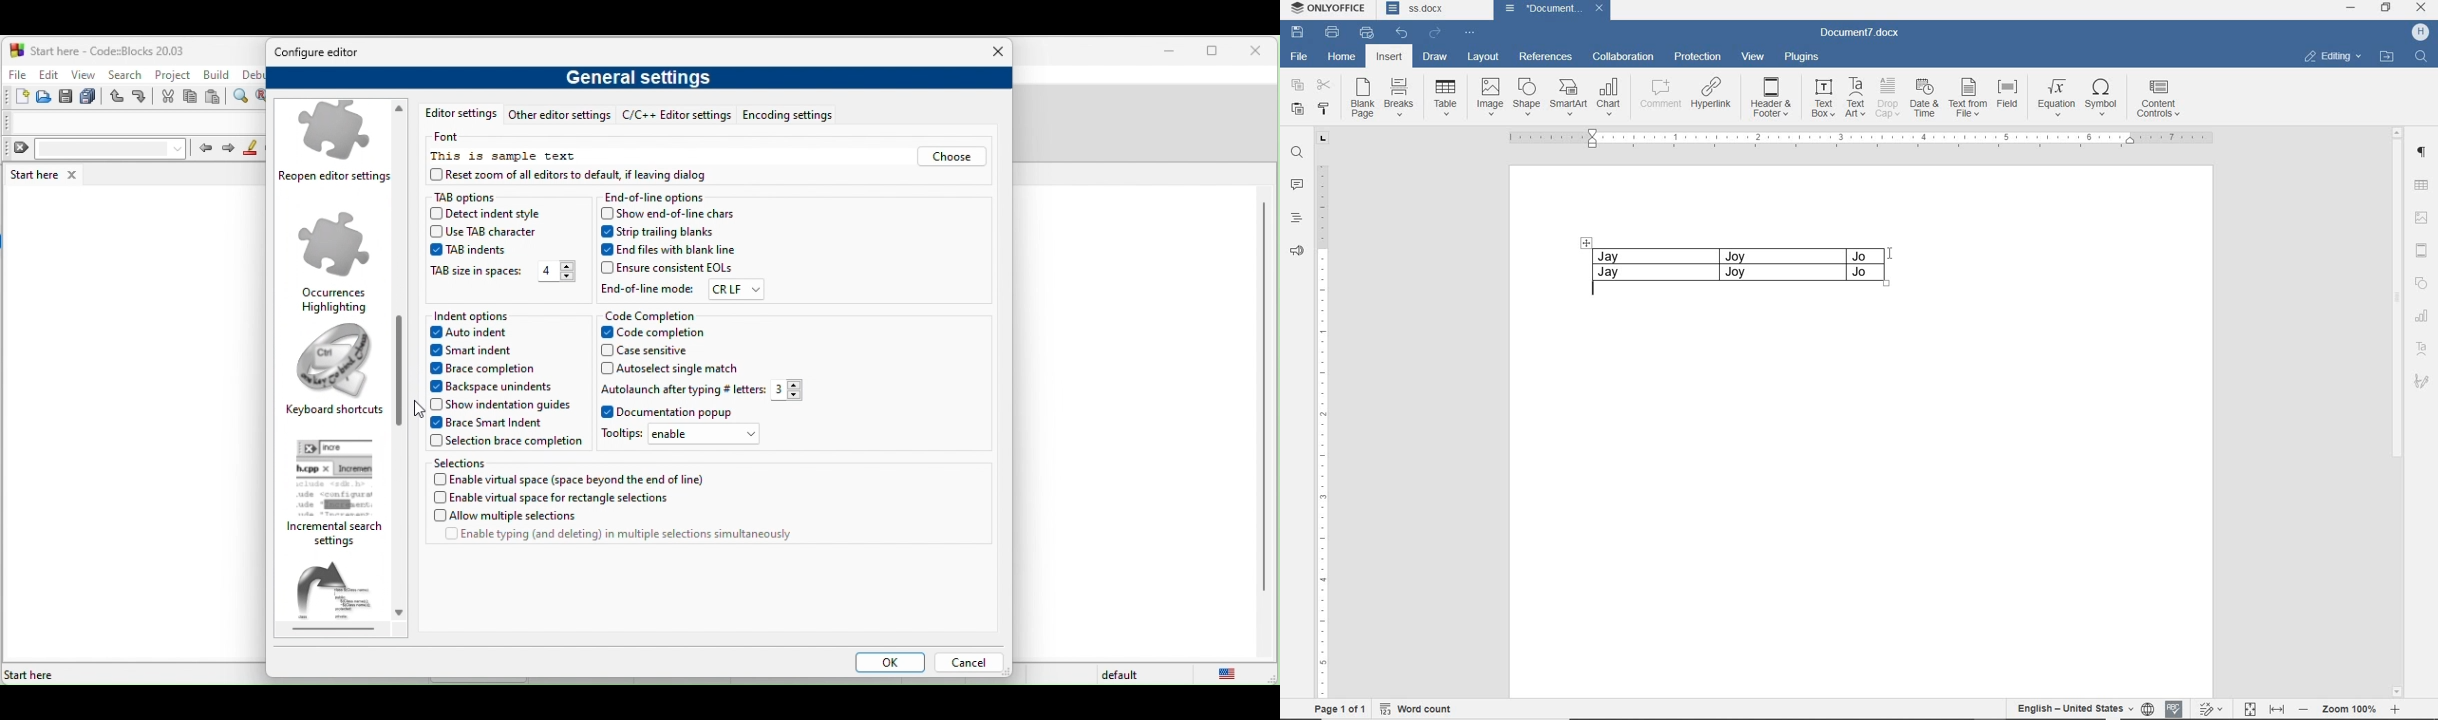 Image resolution: width=2464 pixels, height=728 pixels. What do you see at coordinates (1297, 184) in the screenshot?
I see `COMMENTS` at bounding box center [1297, 184].